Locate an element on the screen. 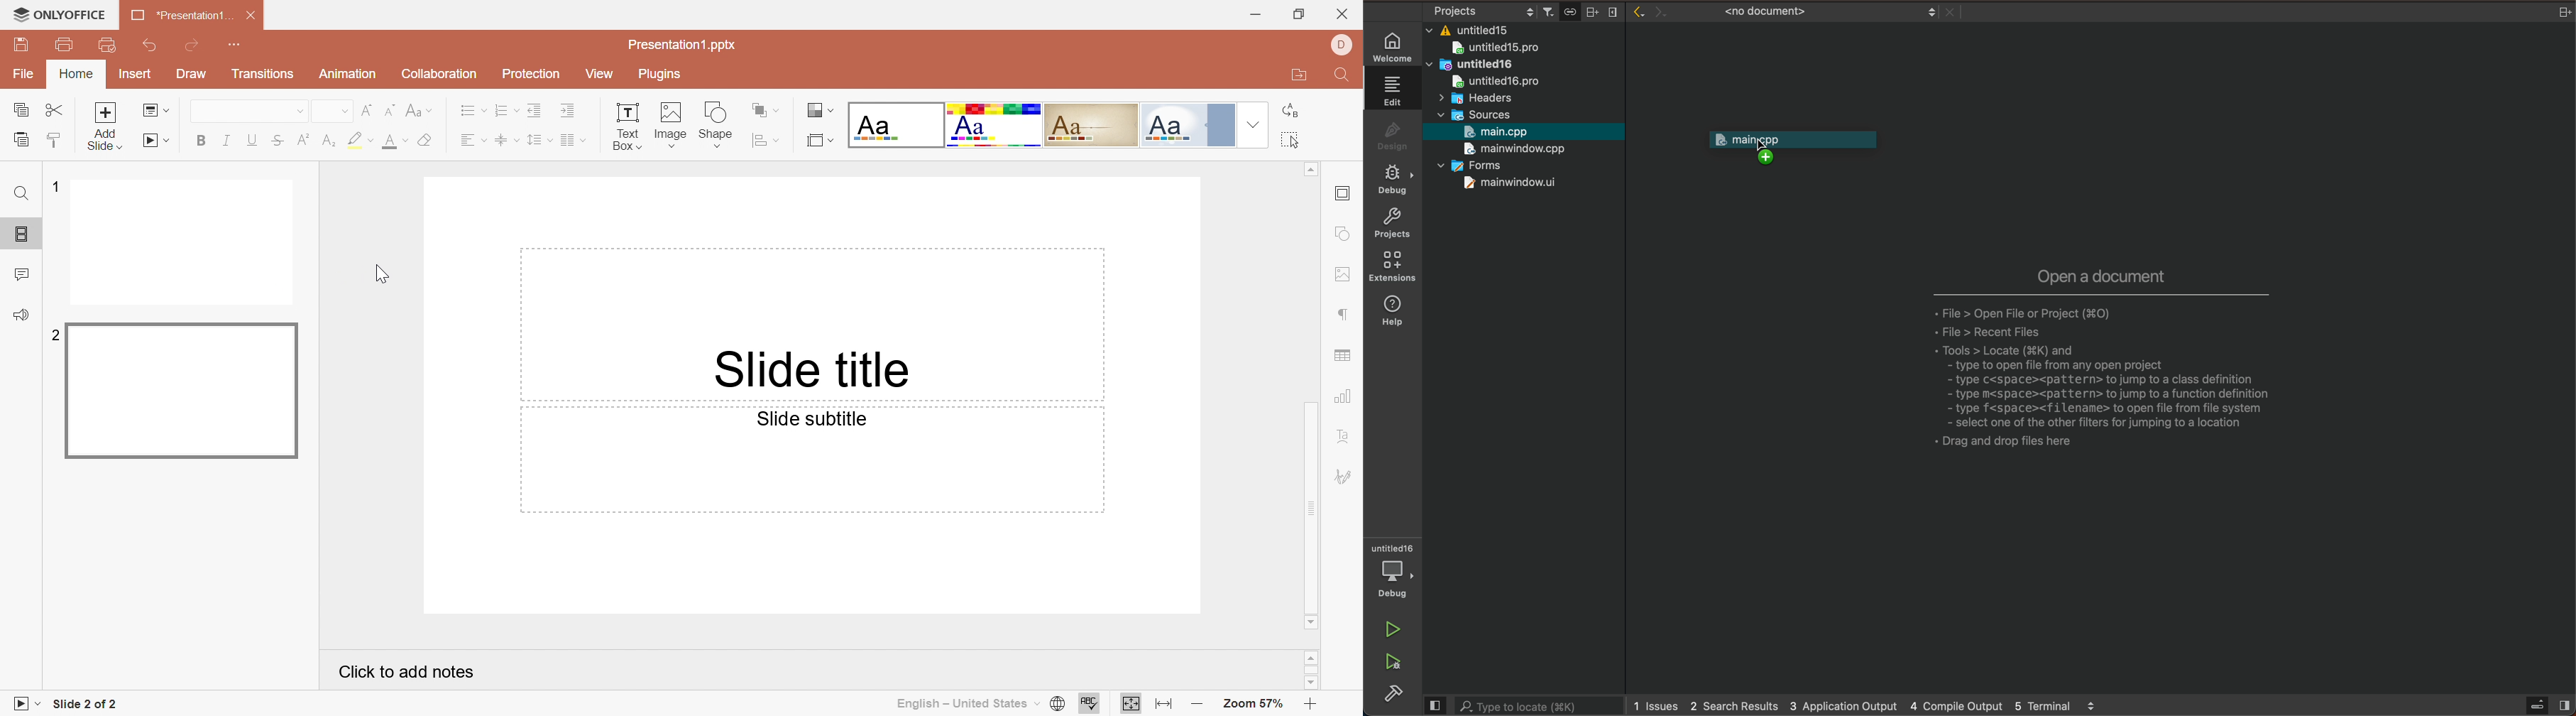 The image size is (2576, 728). Drop Down is located at coordinates (1037, 704).